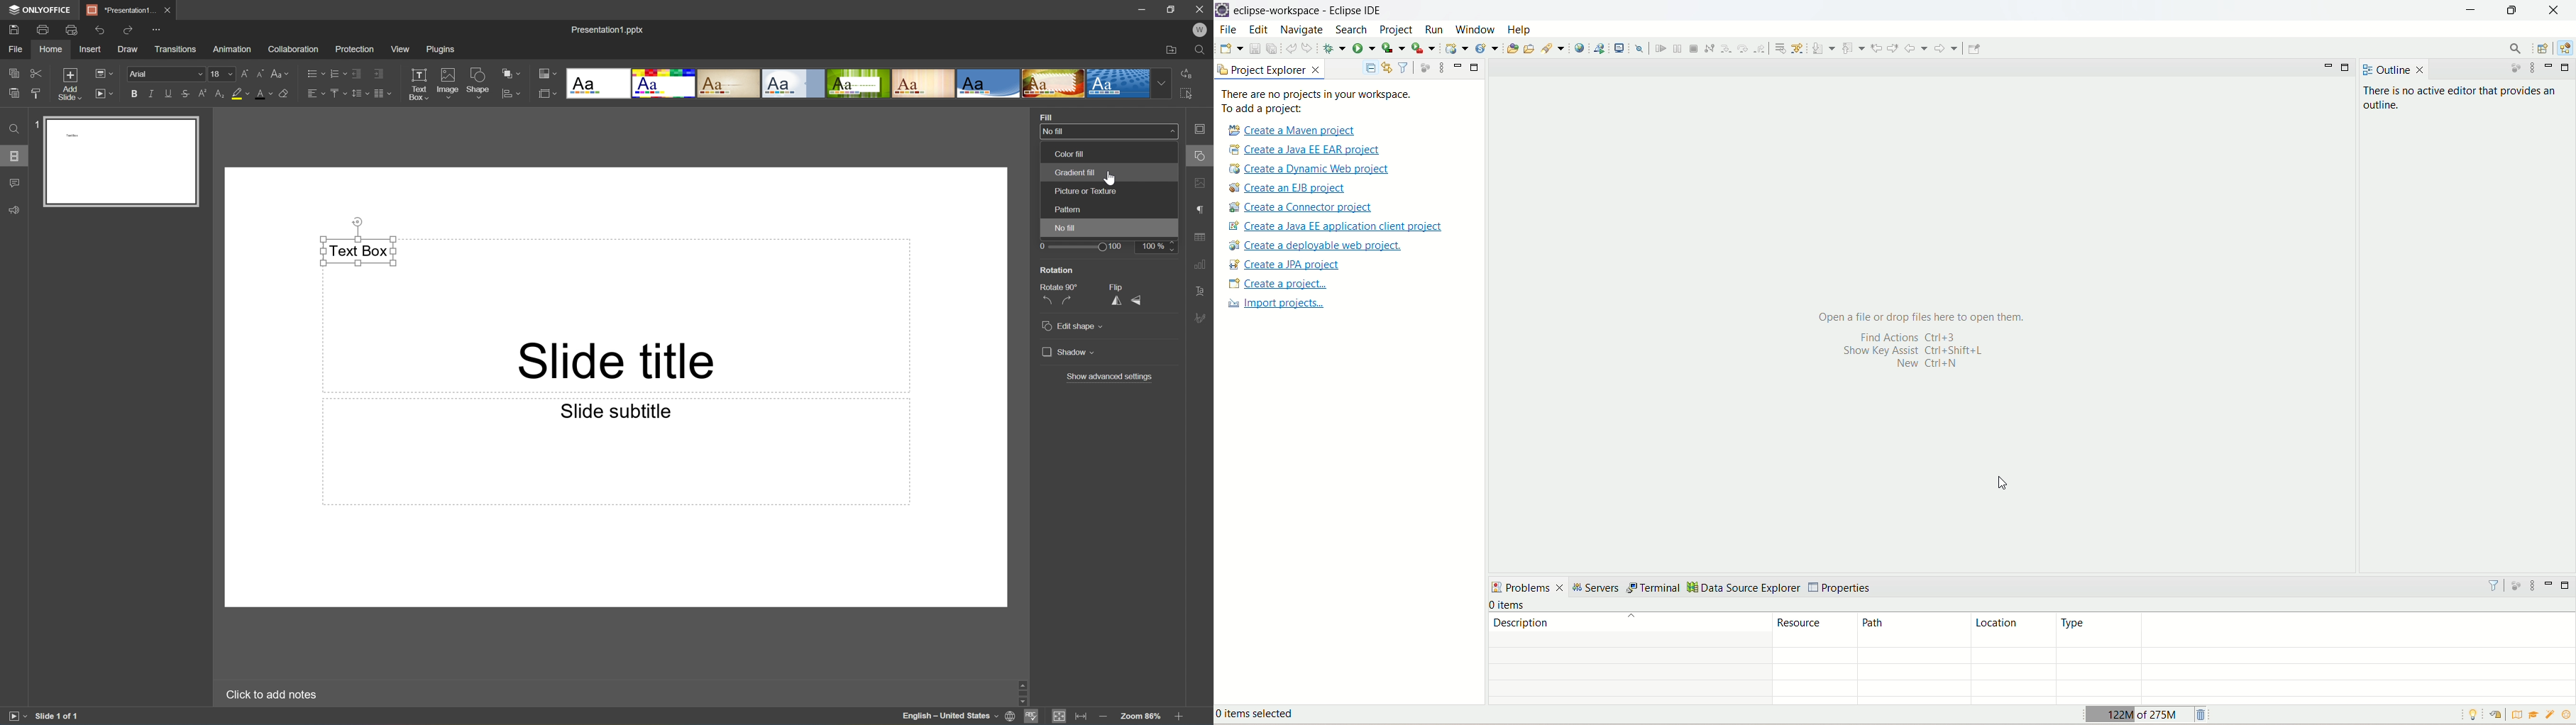 This screenshot has width=2576, height=728. I want to click on resume, so click(1659, 48).